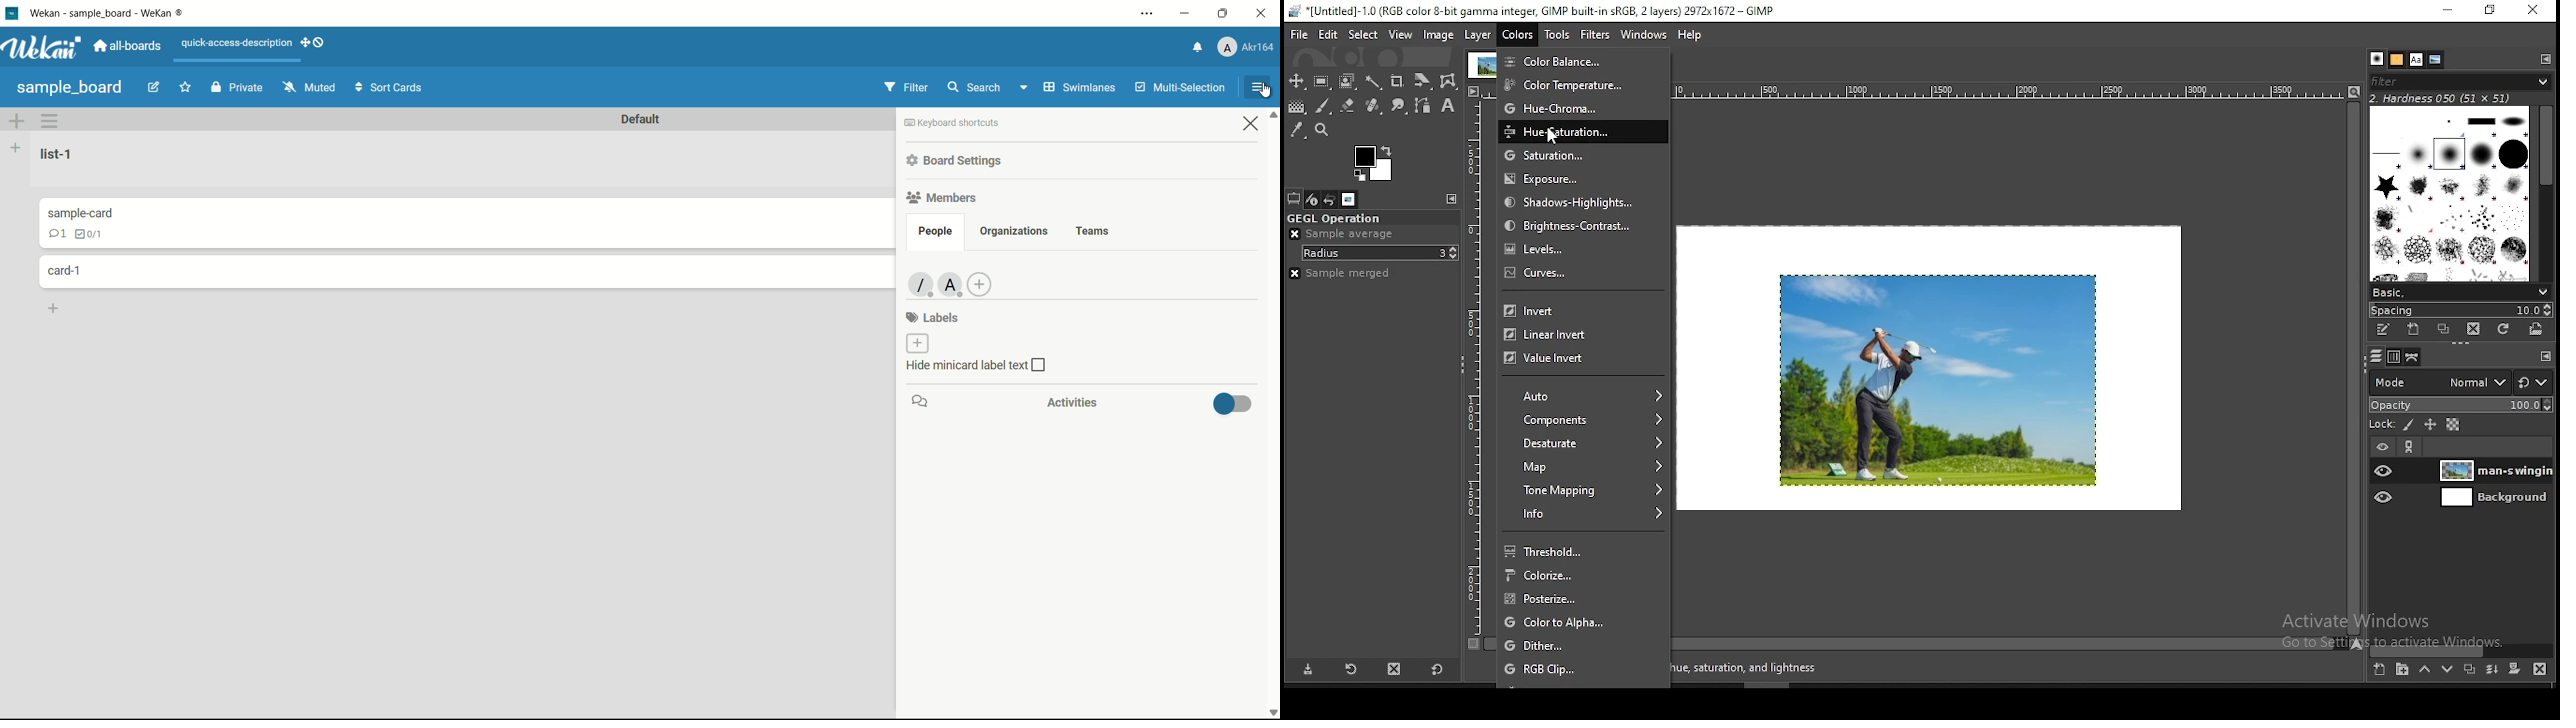  What do you see at coordinates (59, 120) in the screenshot?
I see `sidebar` at bounding box center [59, 120].